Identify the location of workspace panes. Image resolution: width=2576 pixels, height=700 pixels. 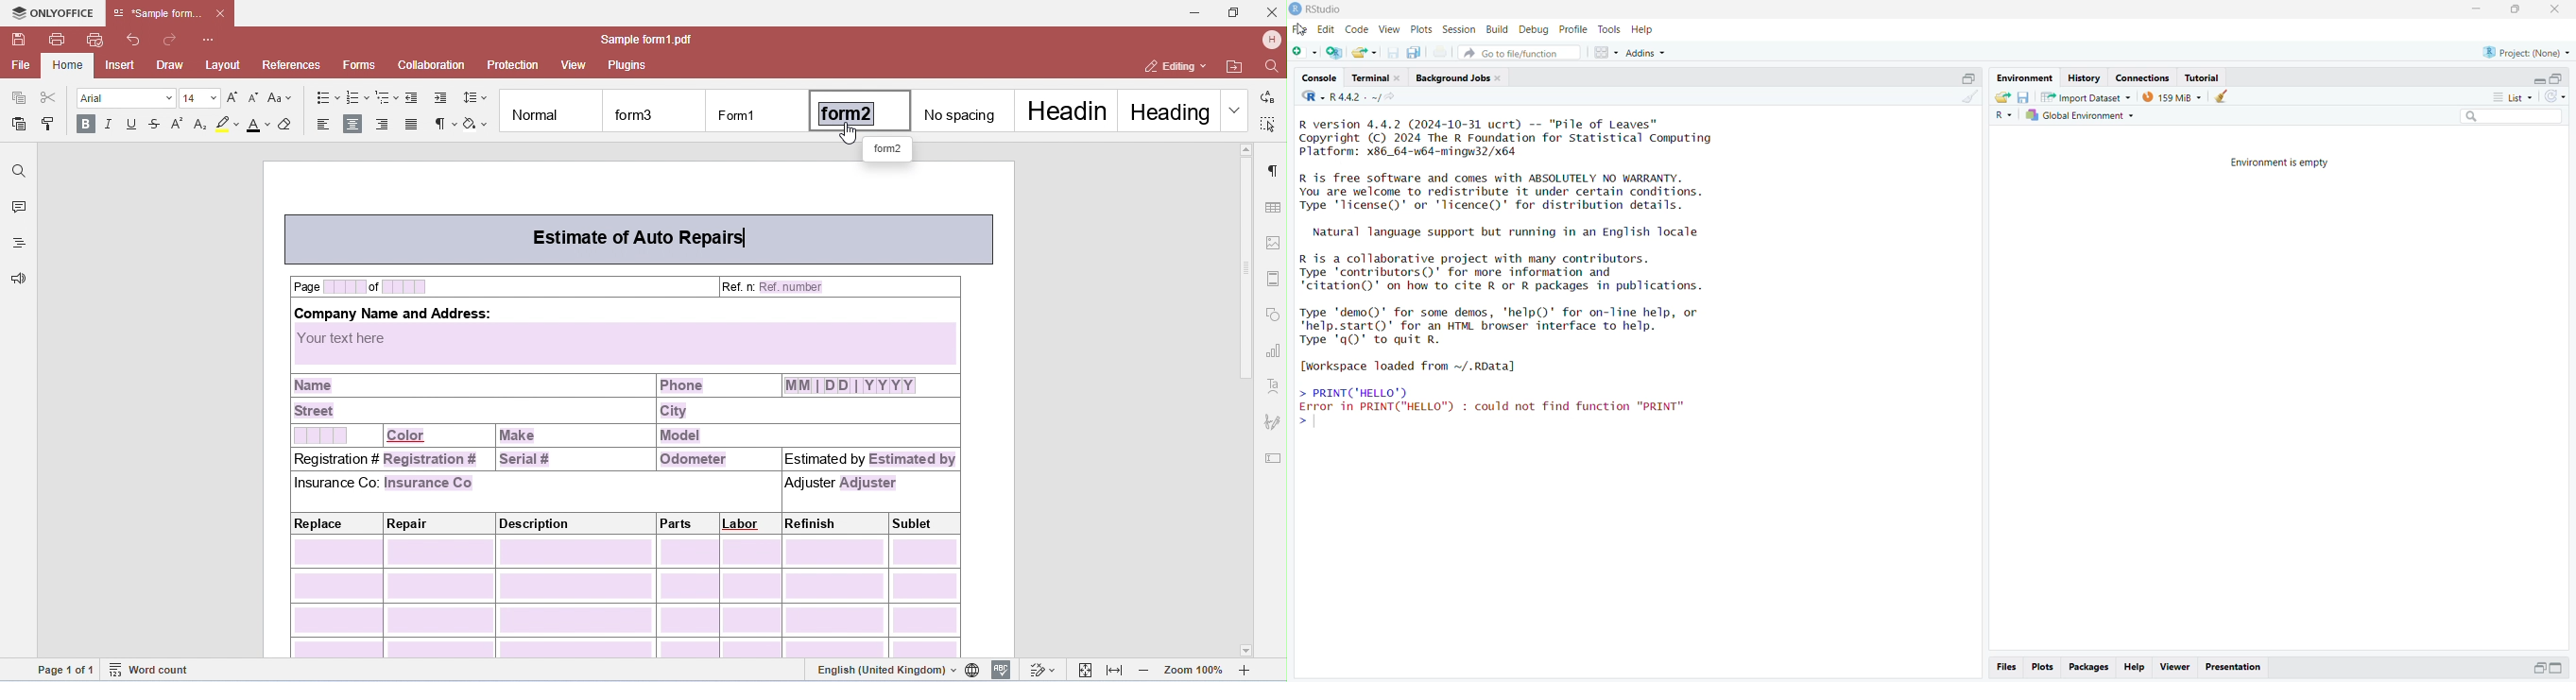
(1607, 52).